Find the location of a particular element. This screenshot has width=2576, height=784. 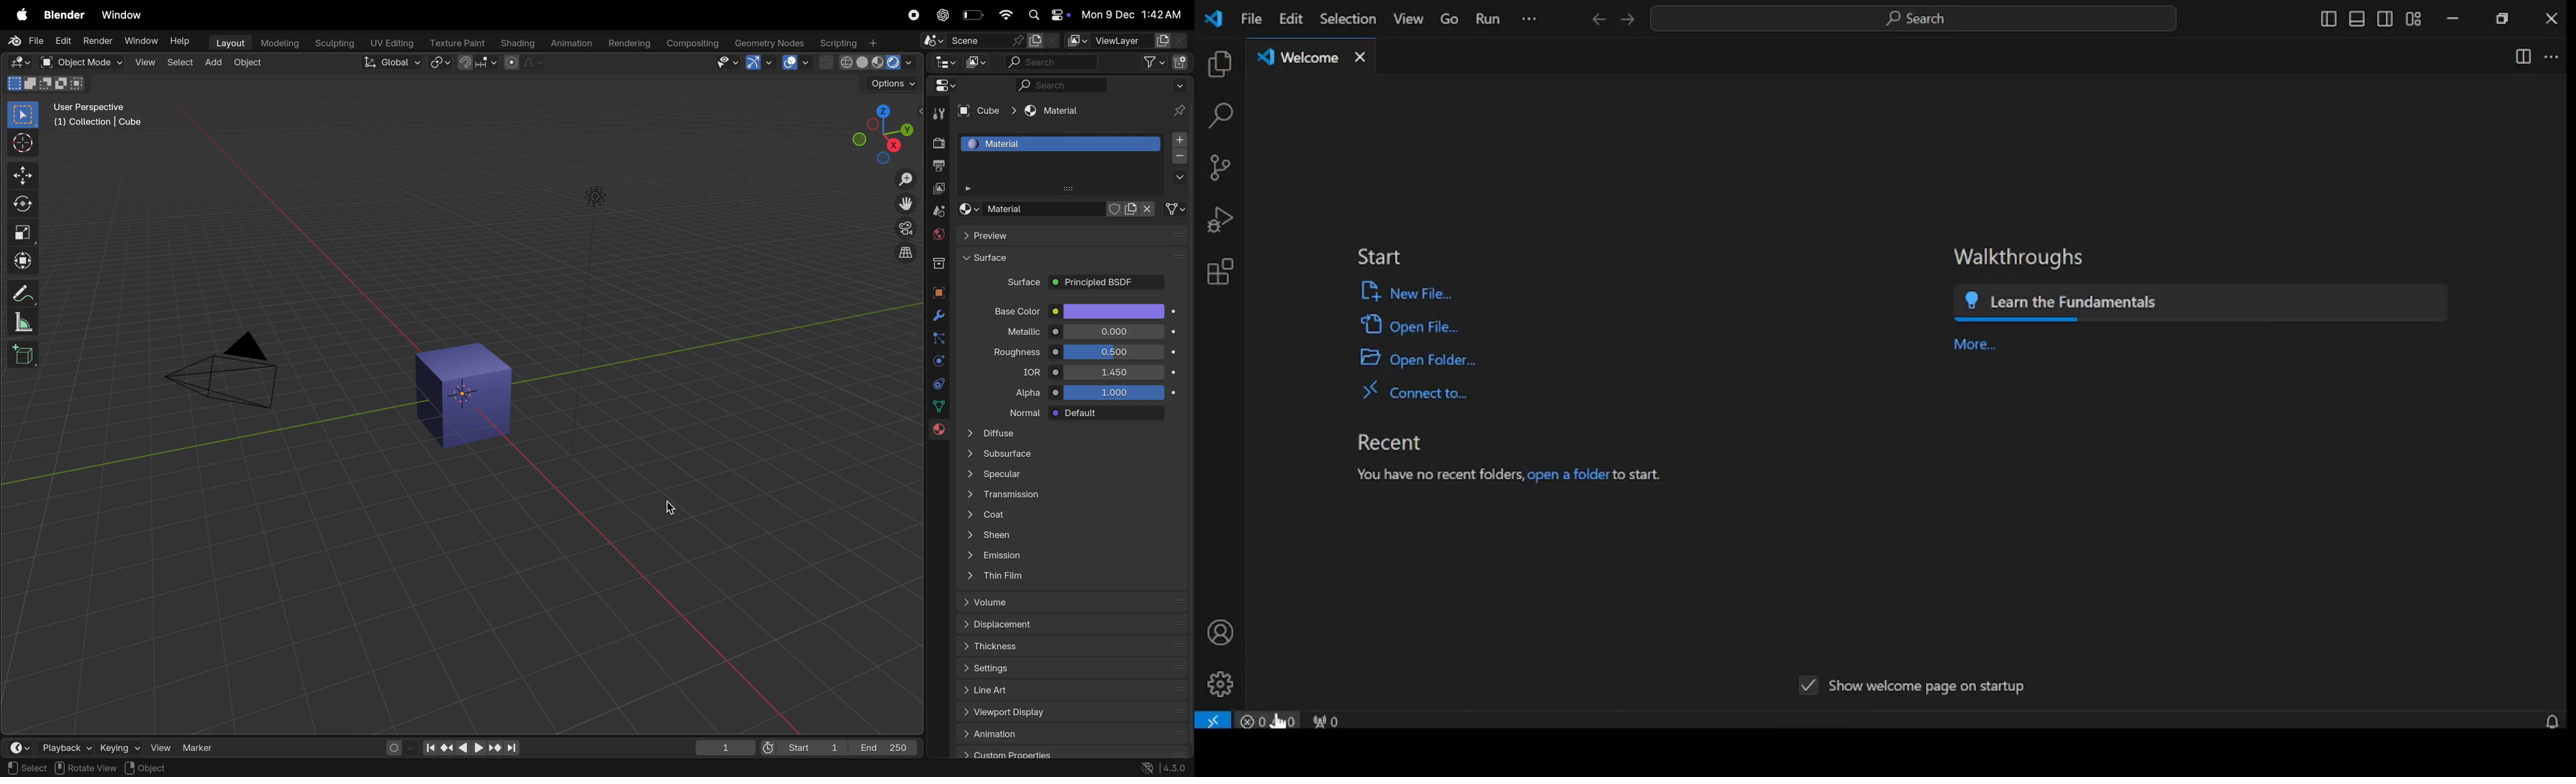

proportional editing objects is located at coordinates (524, 62).